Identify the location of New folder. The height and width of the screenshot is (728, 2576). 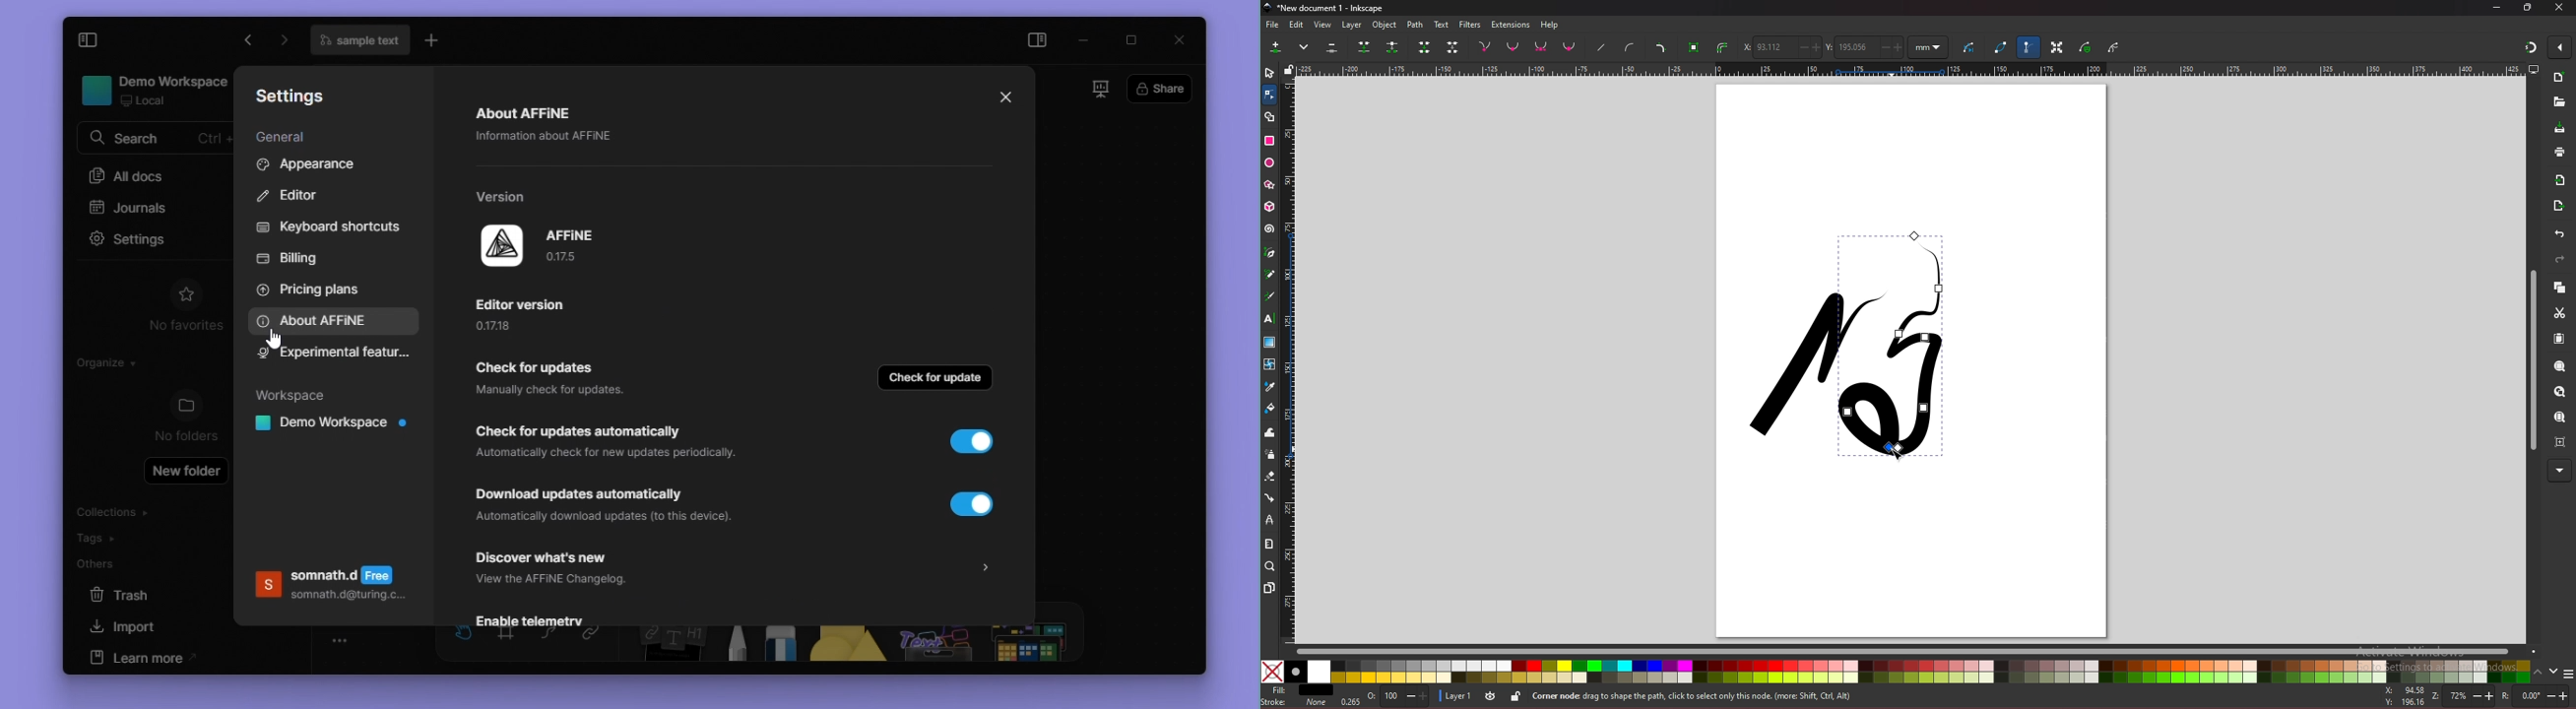
(187, 470).